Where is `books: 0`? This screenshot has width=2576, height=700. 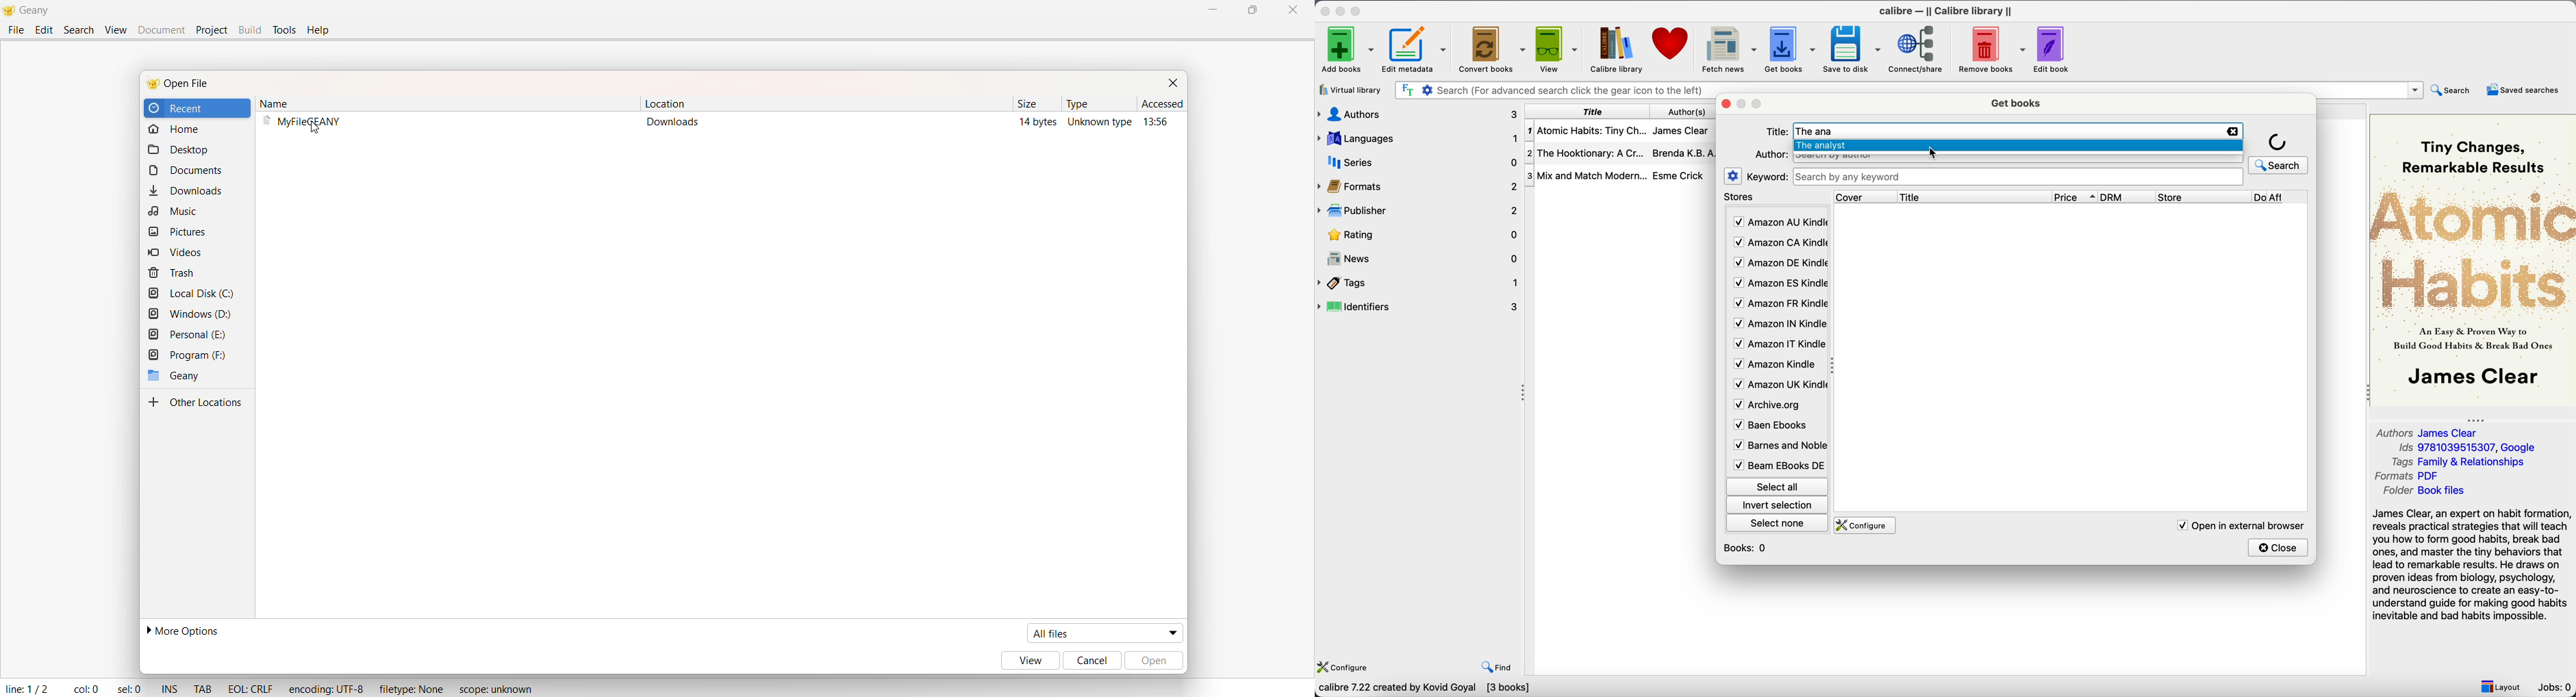 books: 0 is located at coordinates (1748, 548).